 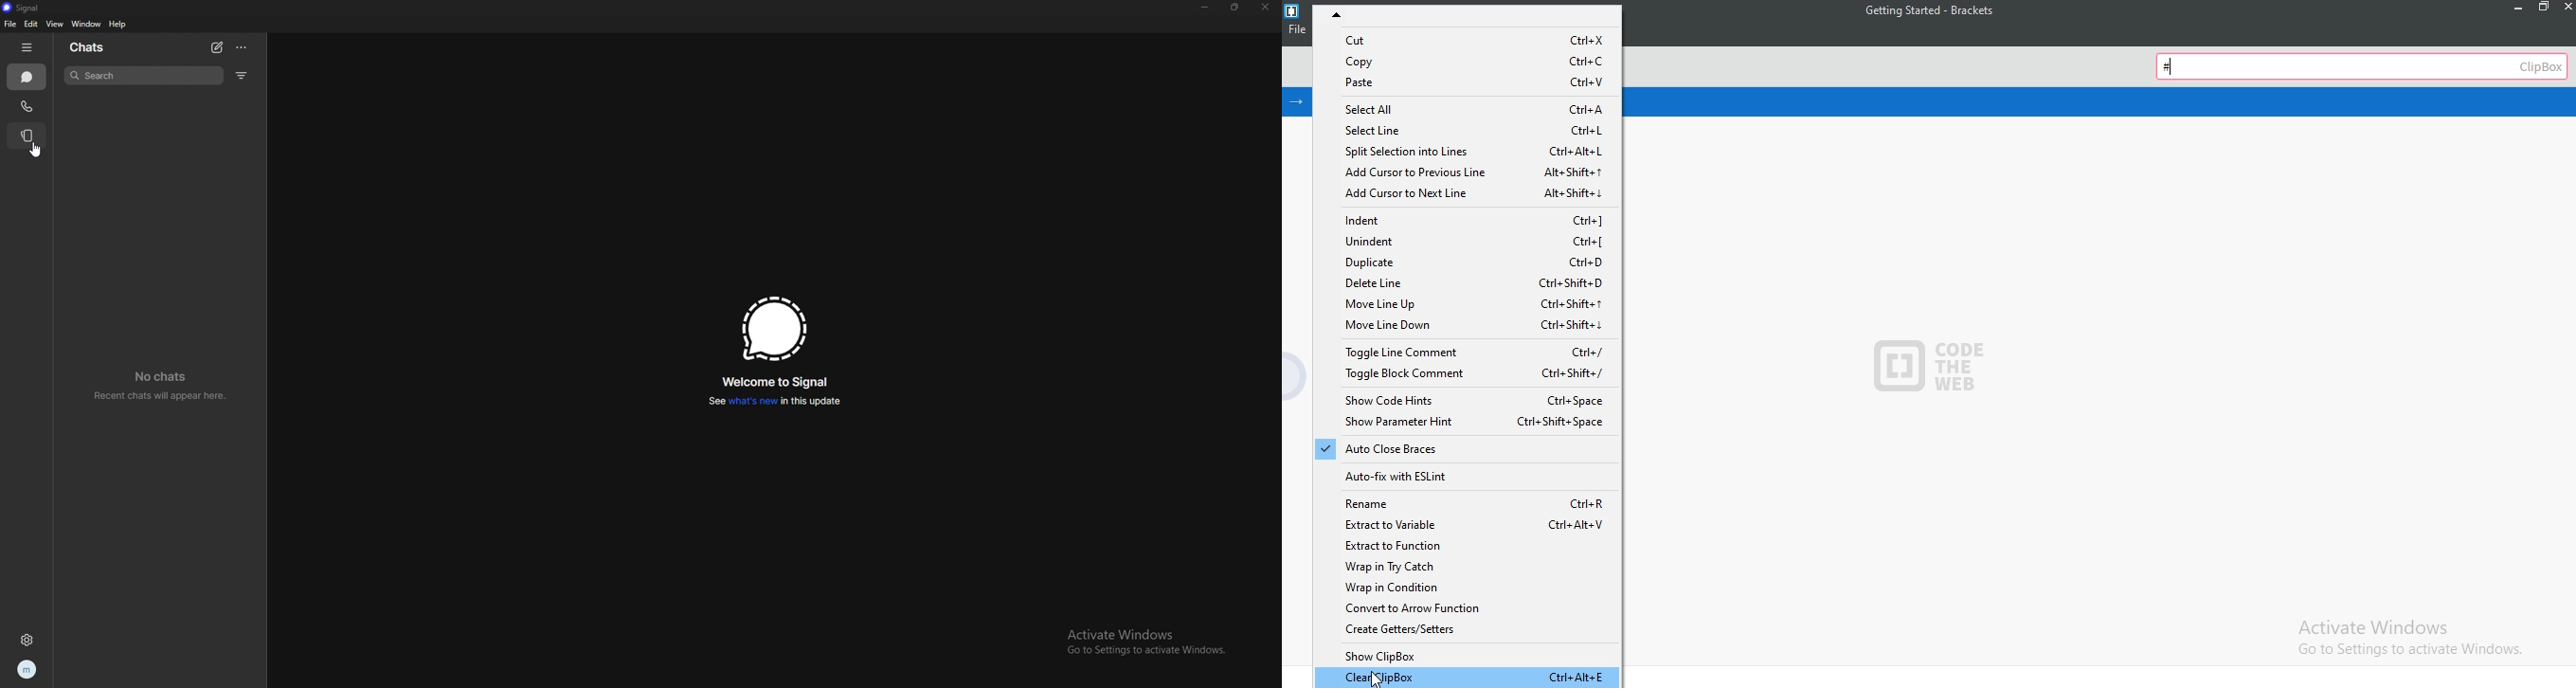 What do you see at coordinates (1205, 7) in the screenshot?
I see `minimize` at bounding box center [1205, 7].